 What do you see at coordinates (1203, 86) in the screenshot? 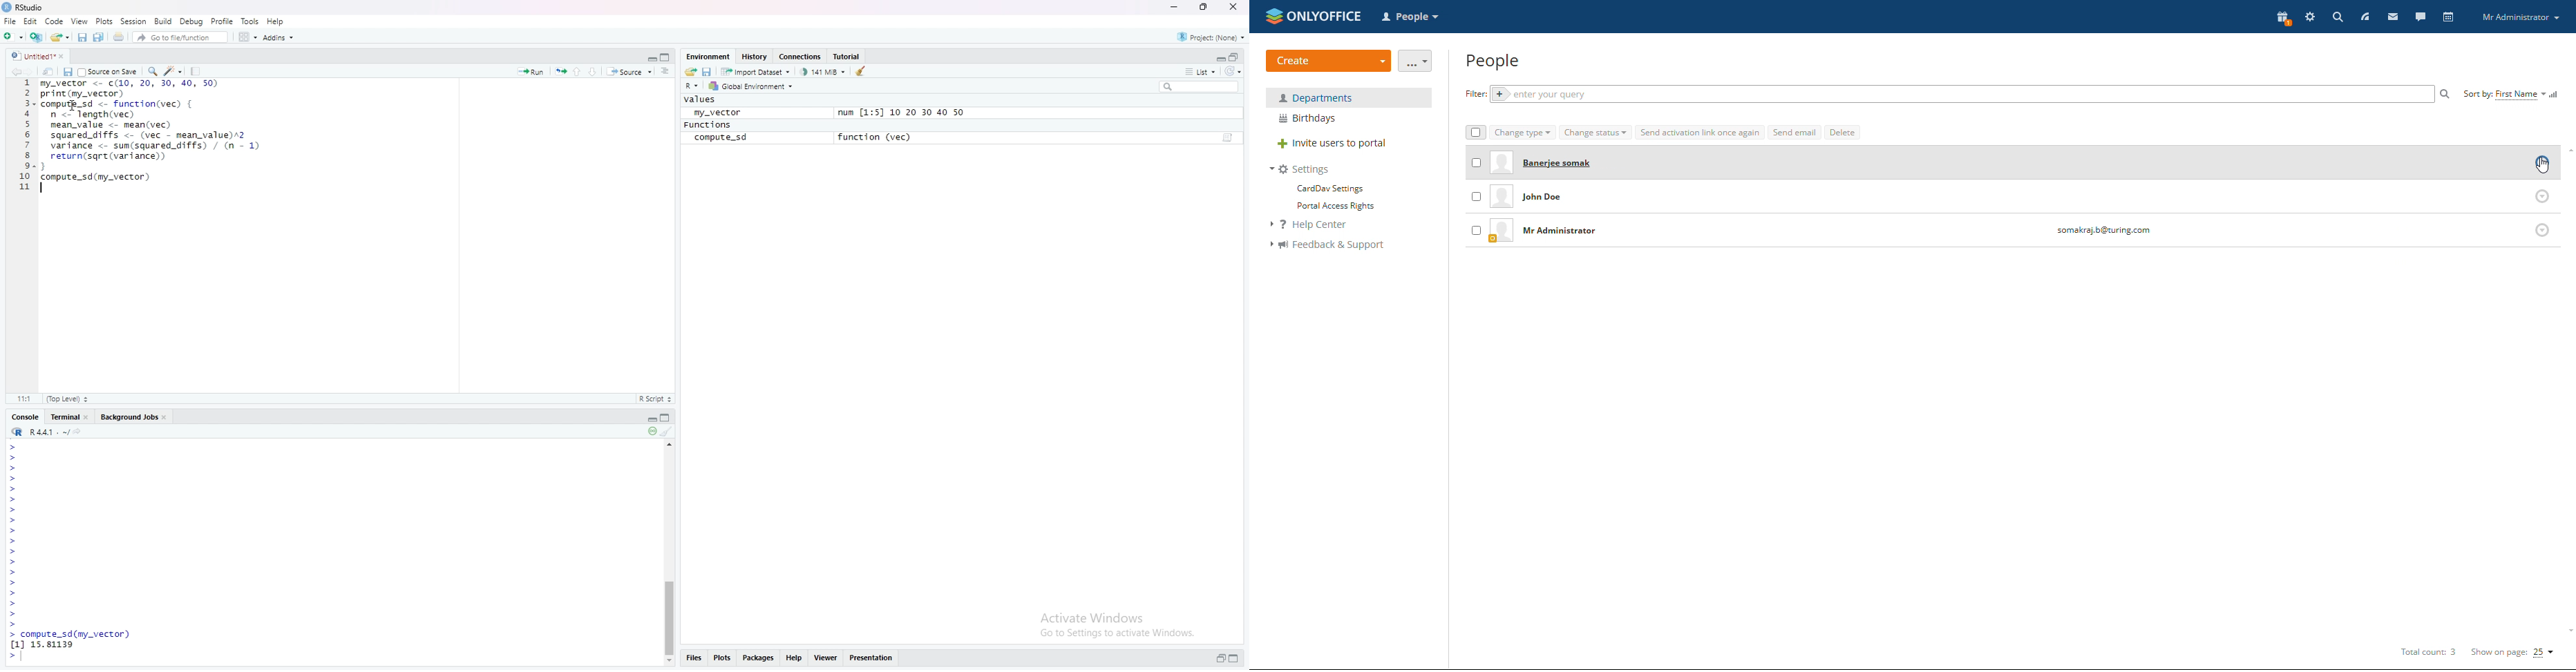
I see `Search bar` at bounding box center [1203, 86].